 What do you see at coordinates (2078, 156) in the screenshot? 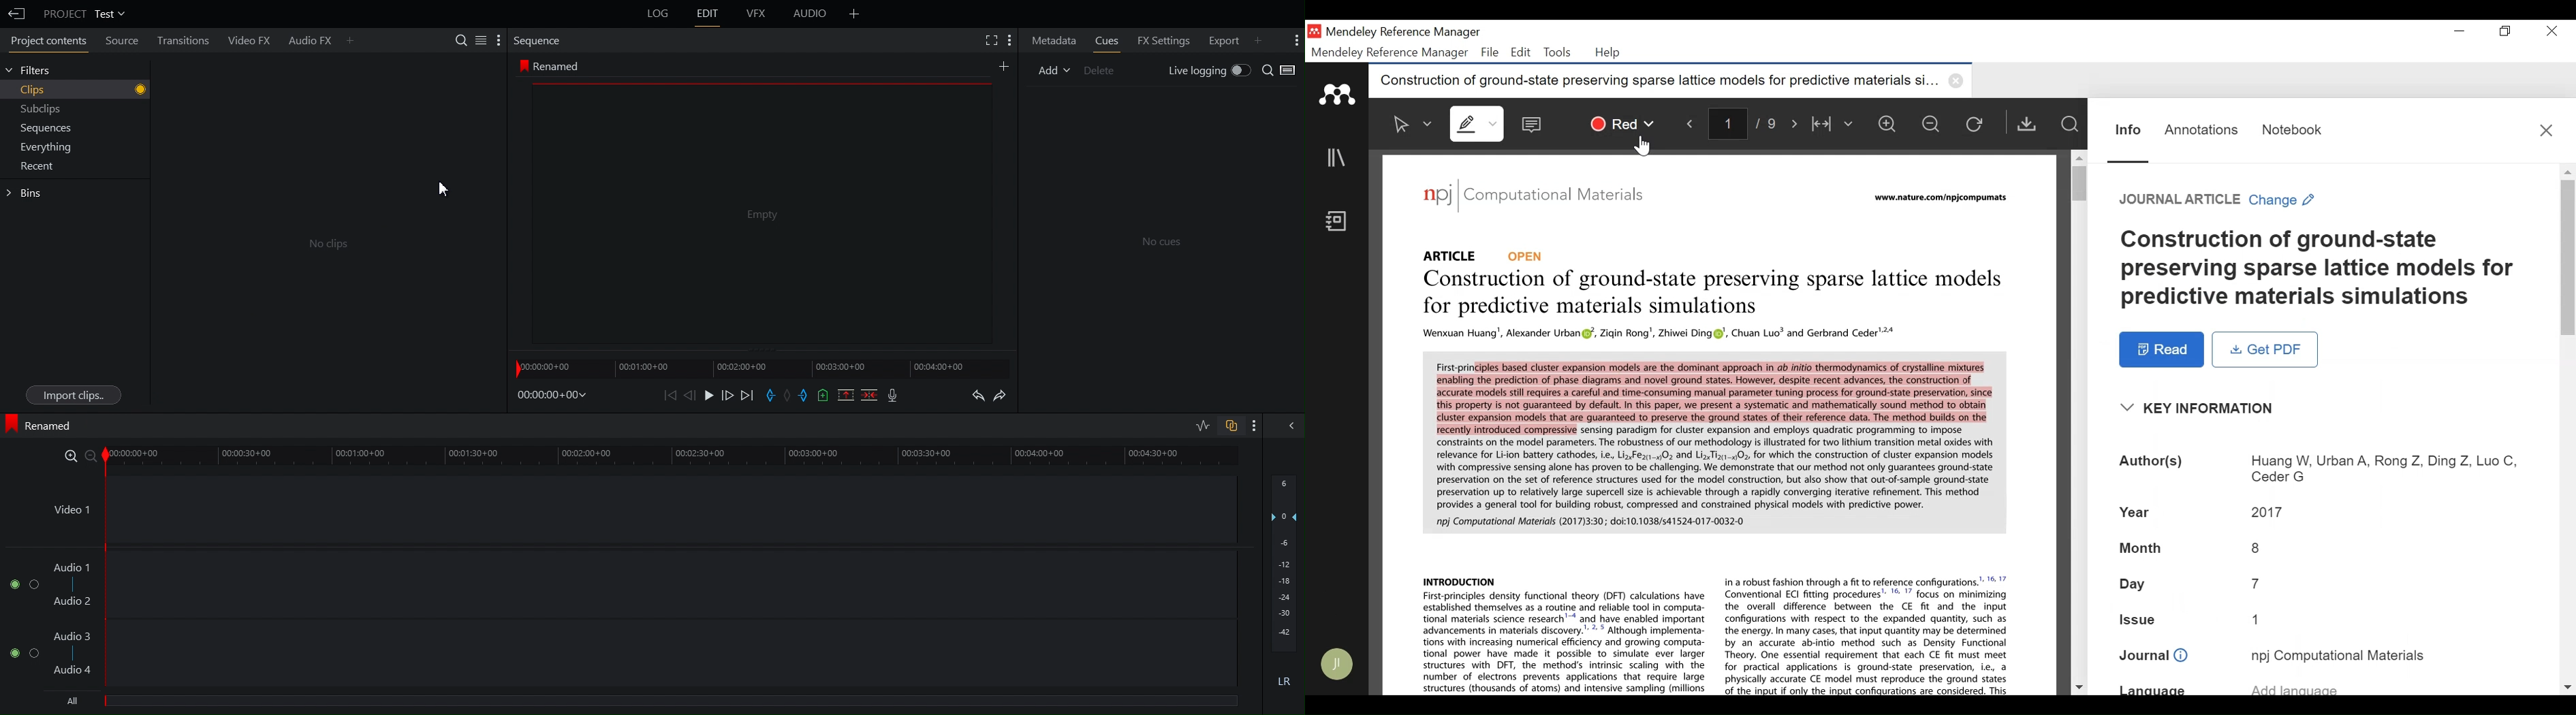
I see `Scroll up` at bounding box center [2078, 156].